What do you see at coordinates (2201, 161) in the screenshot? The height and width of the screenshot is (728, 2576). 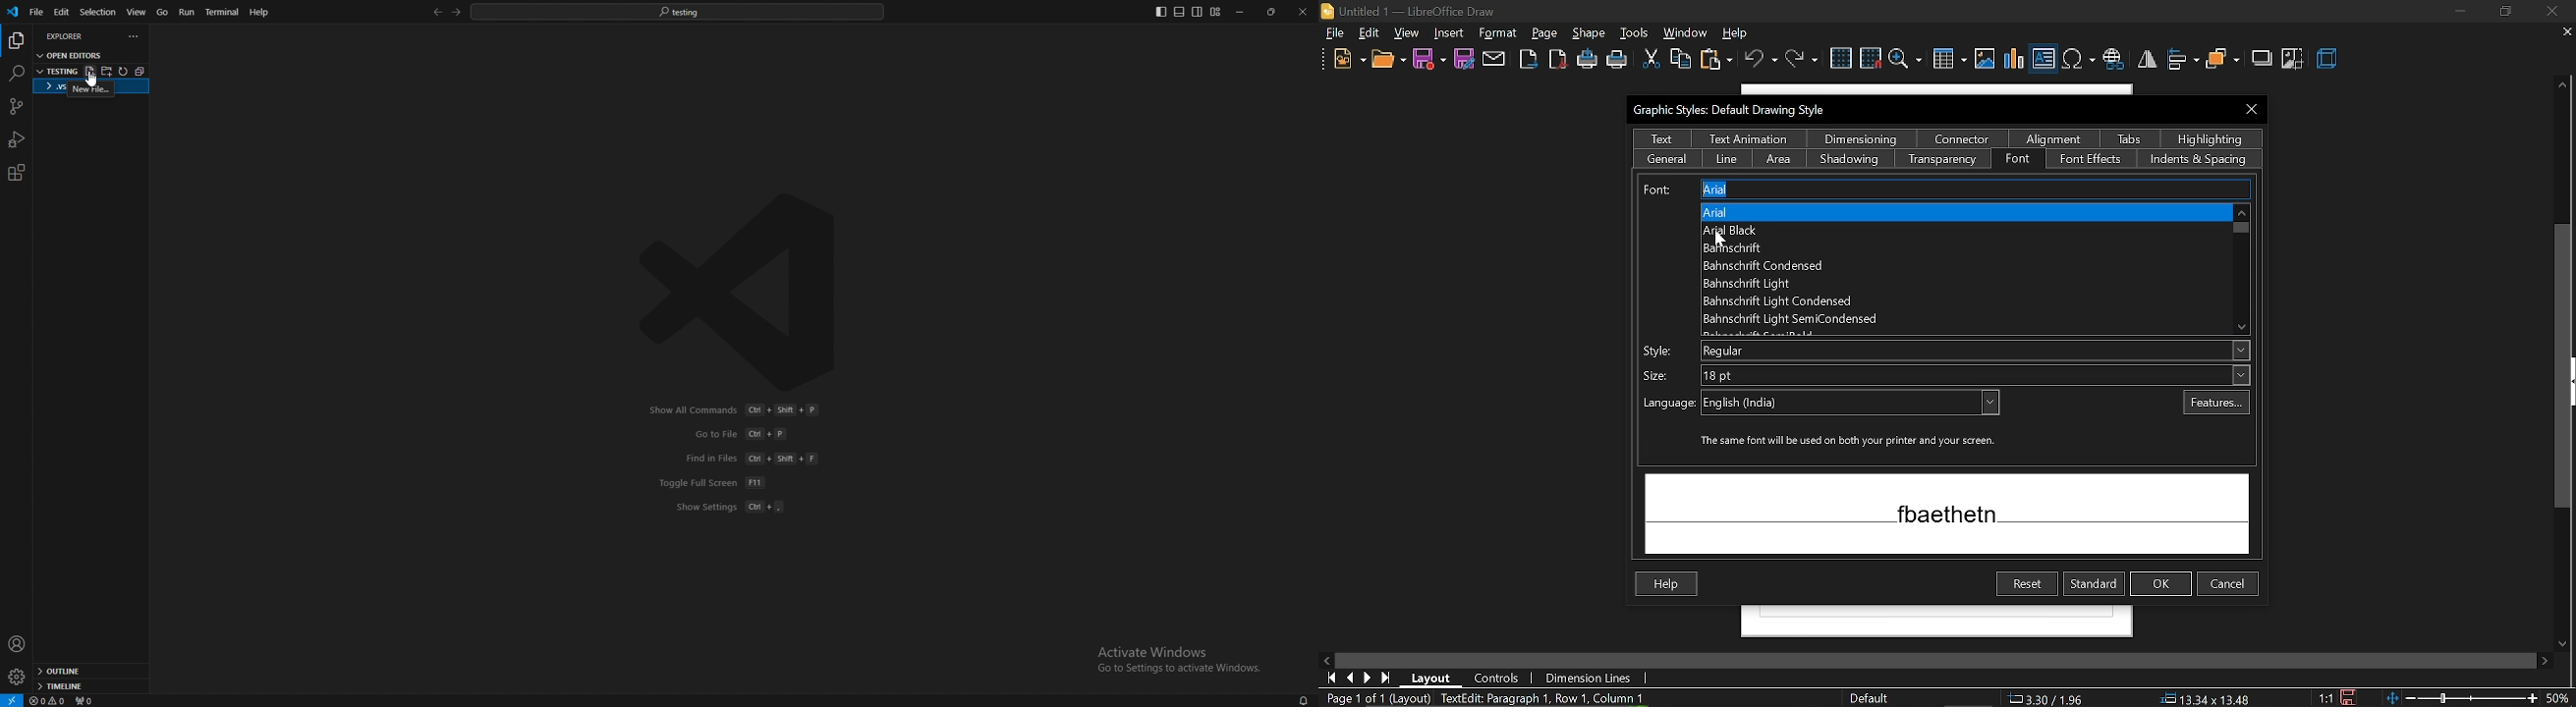 I see `indents and spacing` at bounding box center [2201, 161].